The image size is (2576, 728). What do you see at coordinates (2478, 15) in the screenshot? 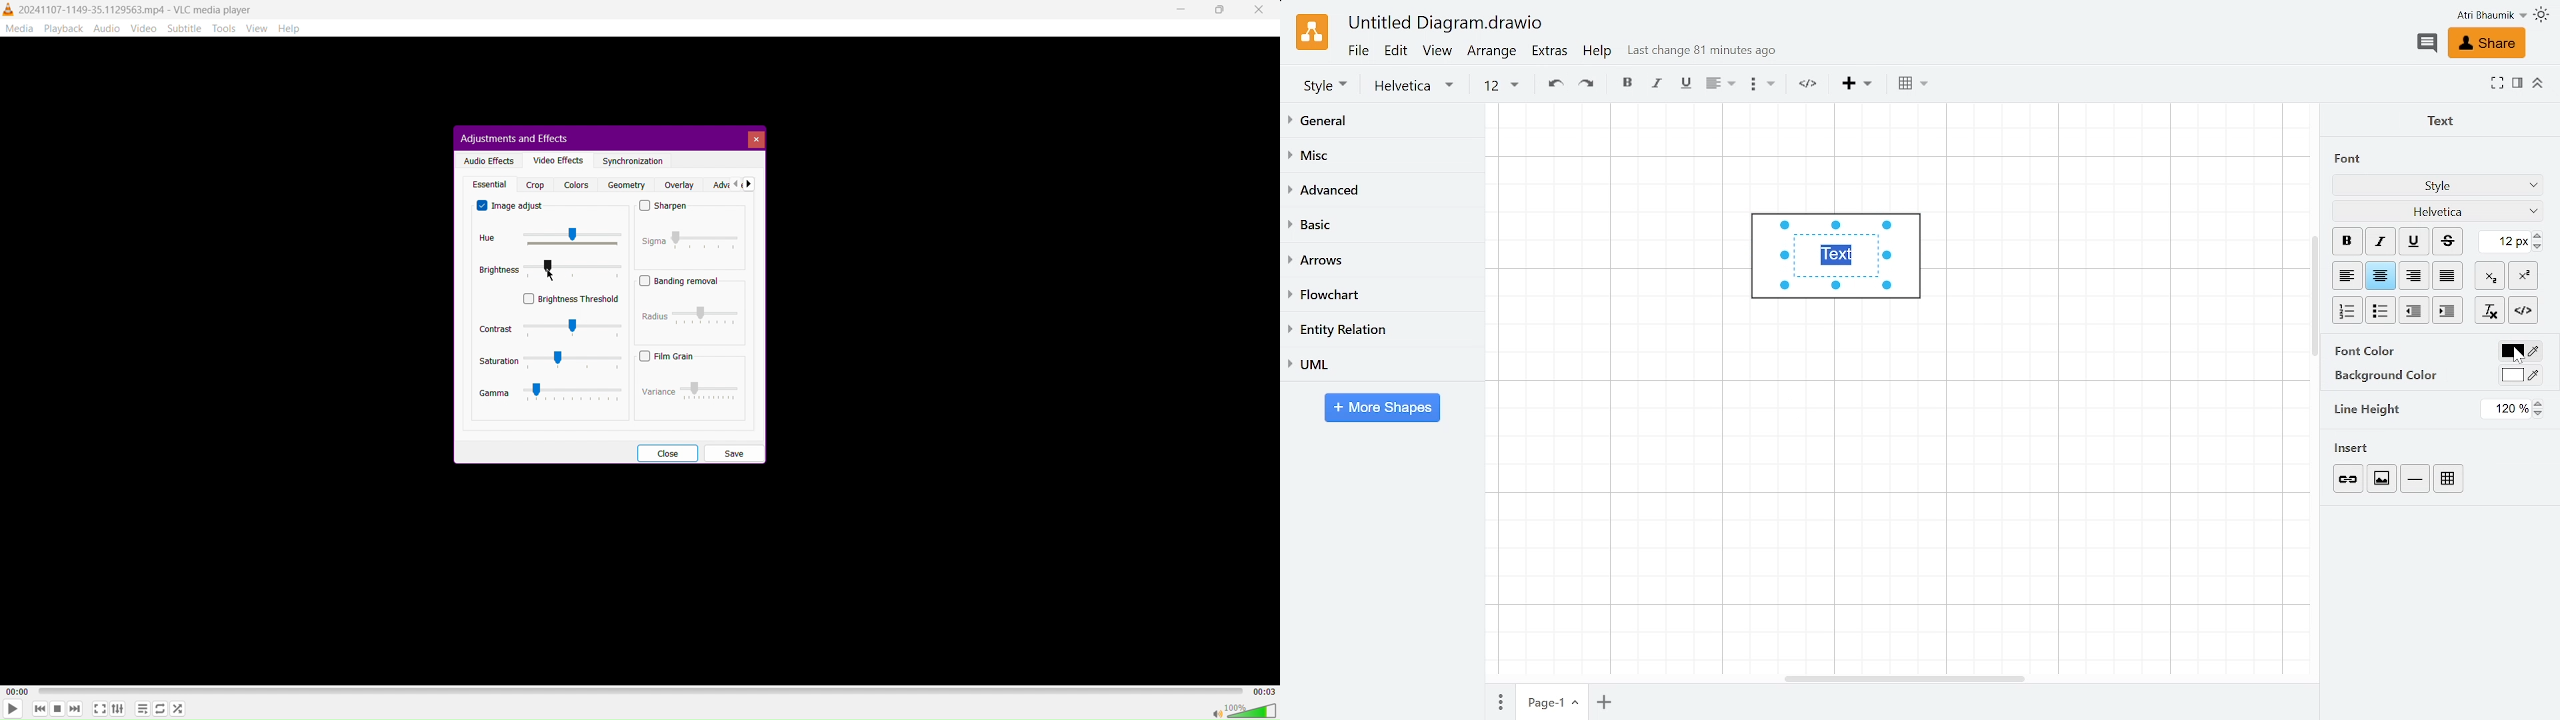
I see `Profile` at bounding box center [2478, 15].